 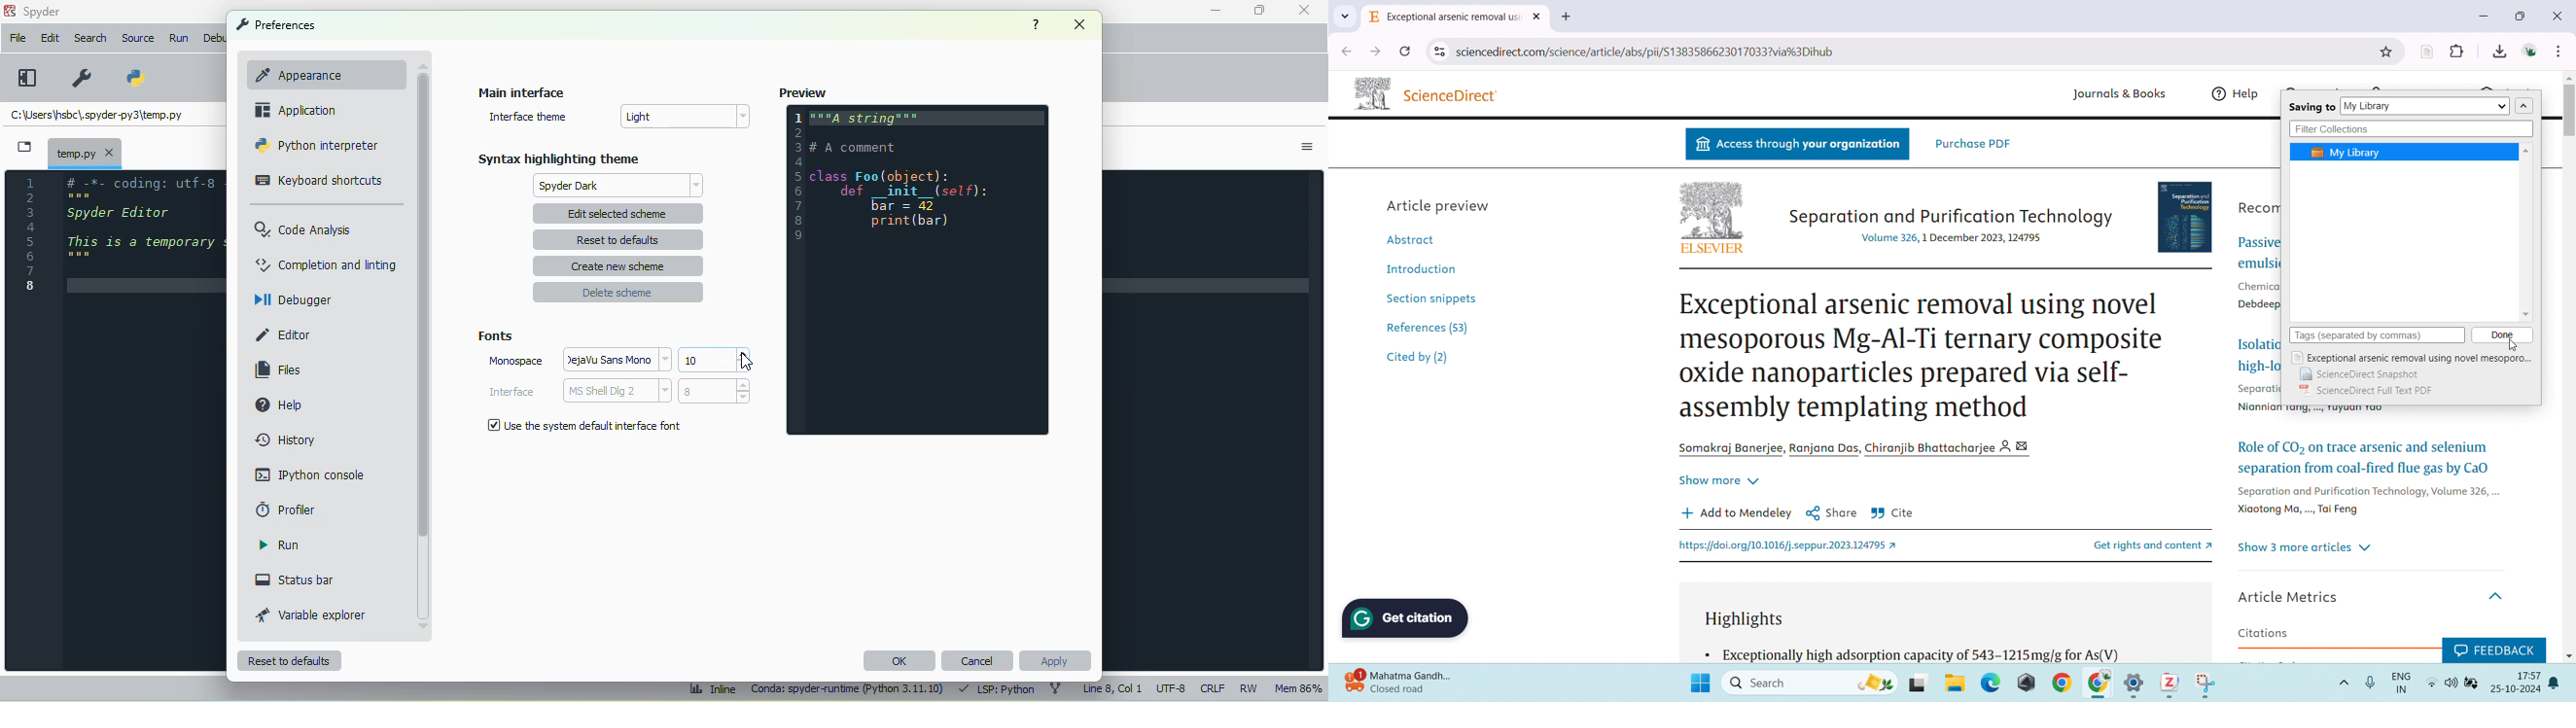 I want to click on Cursor, so click(x=2515, y=345).